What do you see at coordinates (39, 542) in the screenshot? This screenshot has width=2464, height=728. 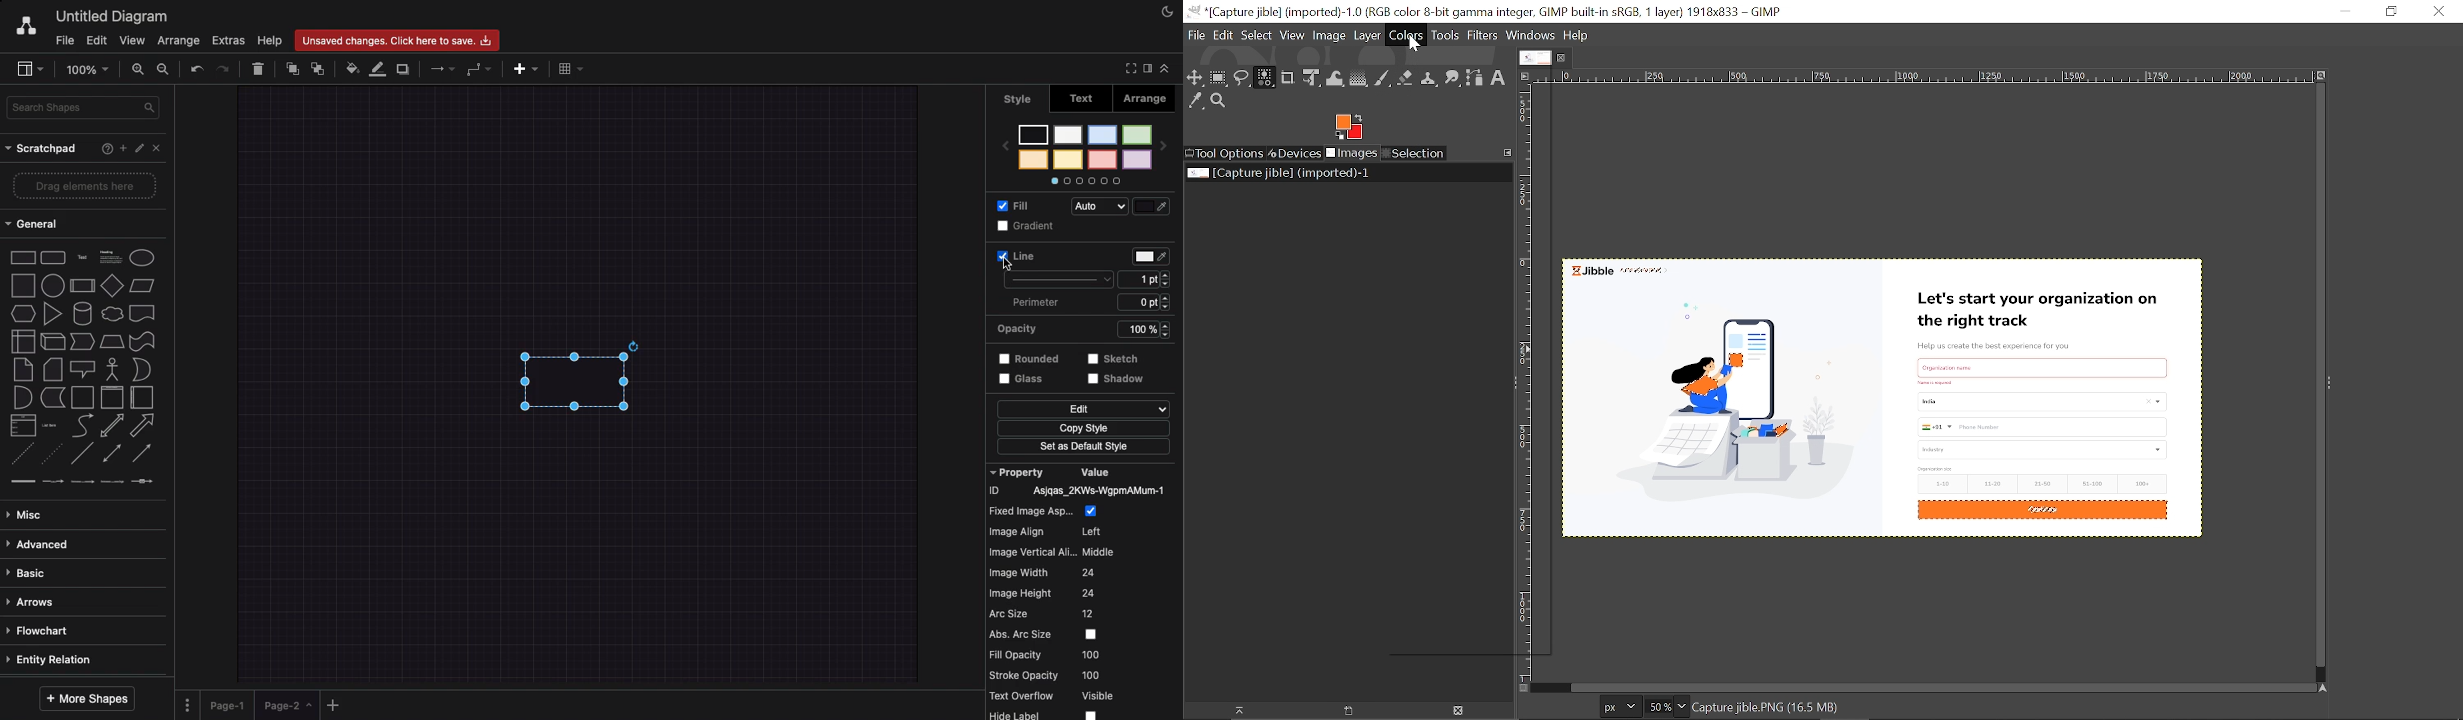 I see `Advanced` at bounding box center [39, 542].